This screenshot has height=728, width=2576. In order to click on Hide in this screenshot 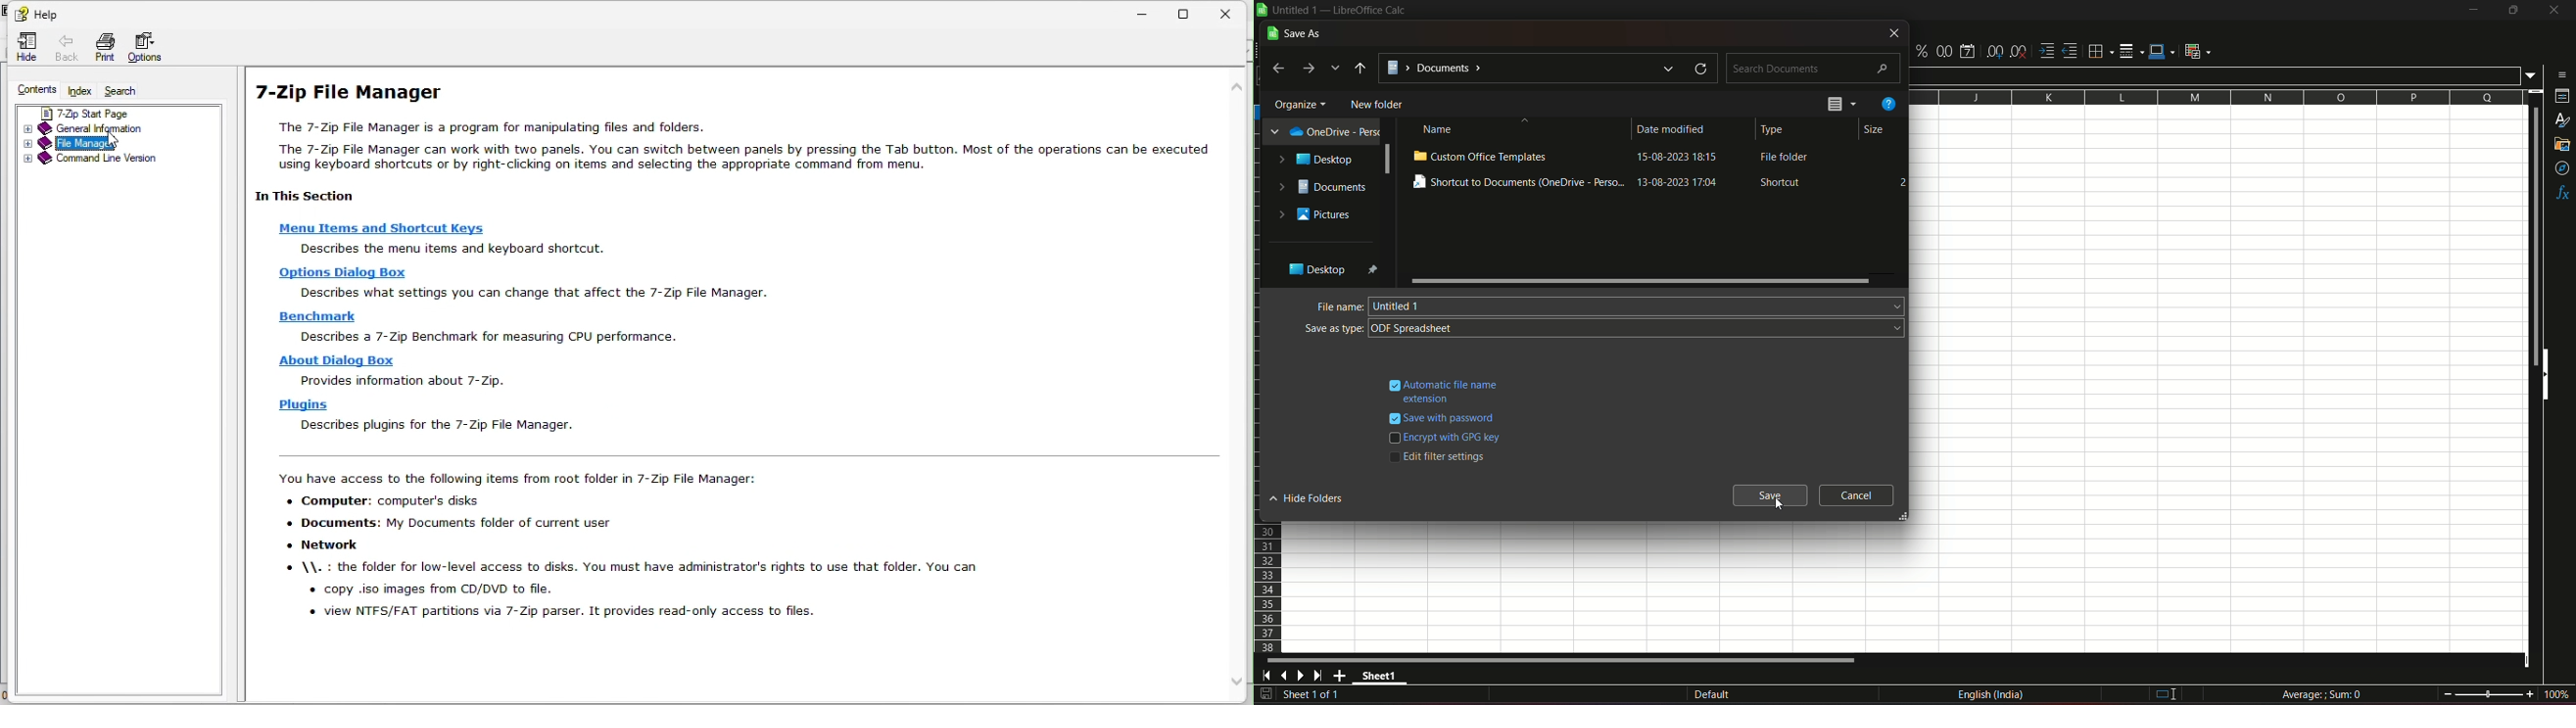, I will do `click(25, 47)`.